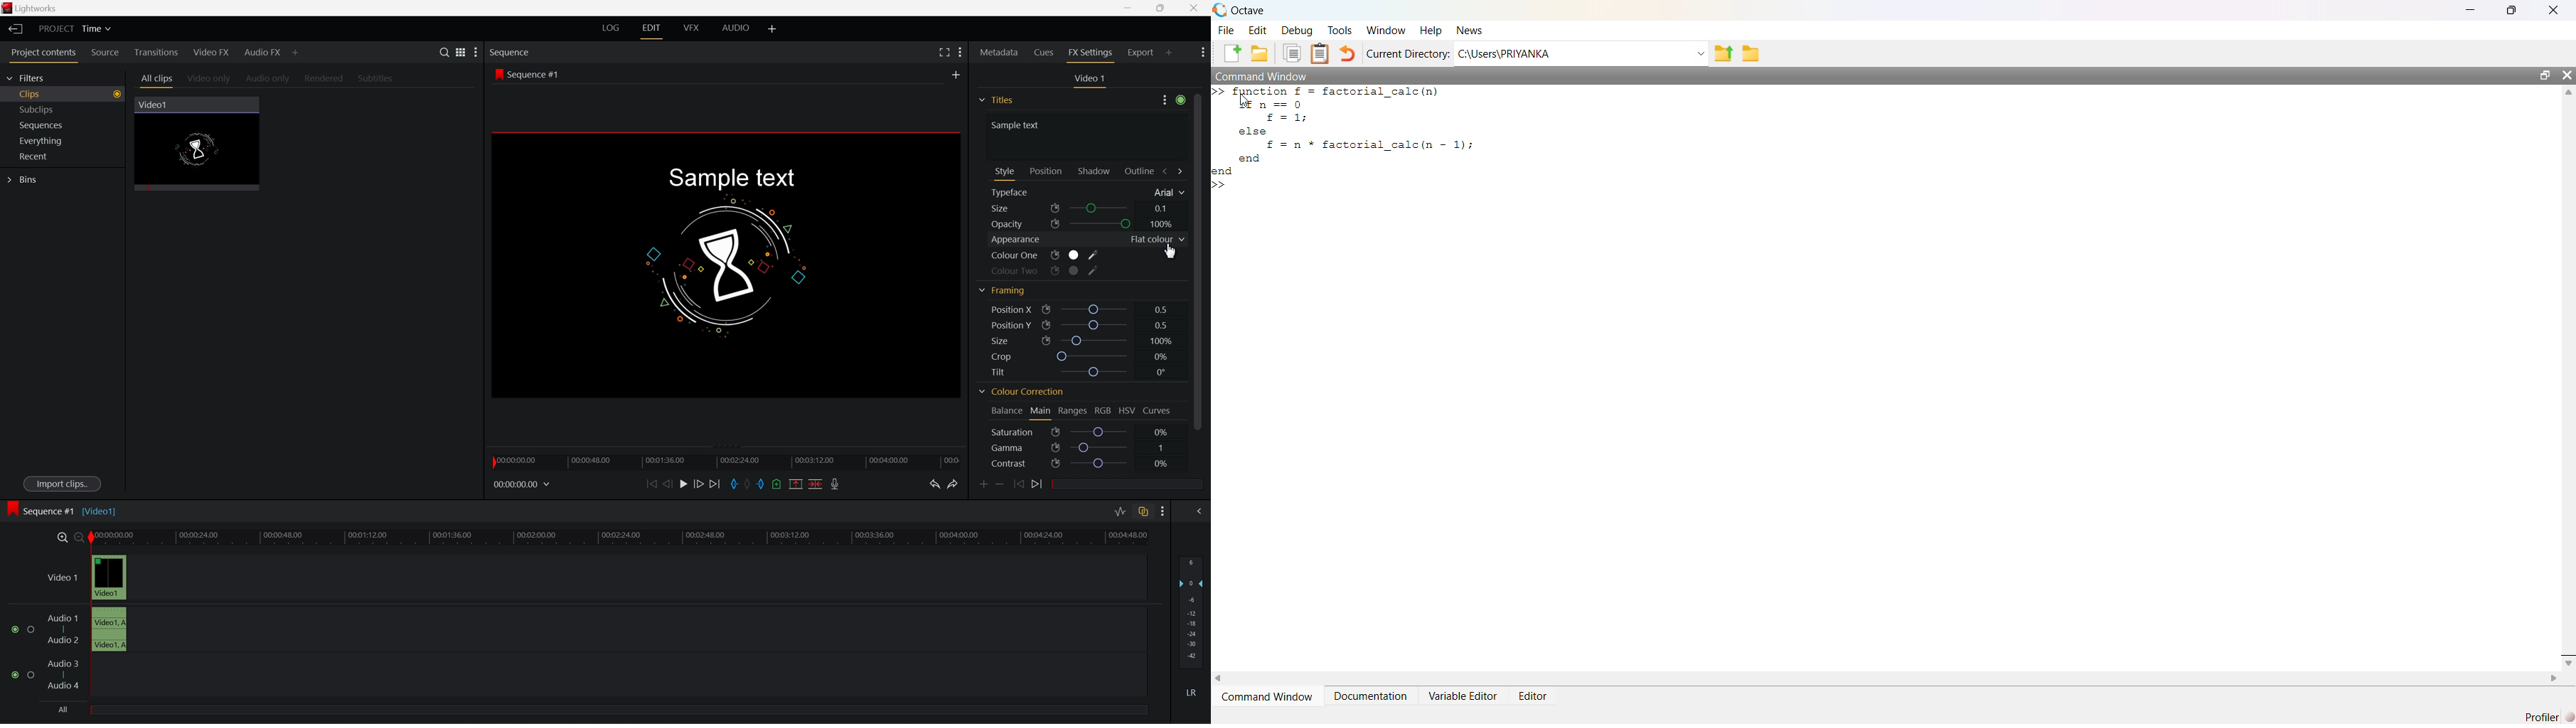 This screenshot has height=728, width=2576. What do you see at coordinates (1387, 30) in the screenshot?
I see `window` at bounding box center [1387, 30].